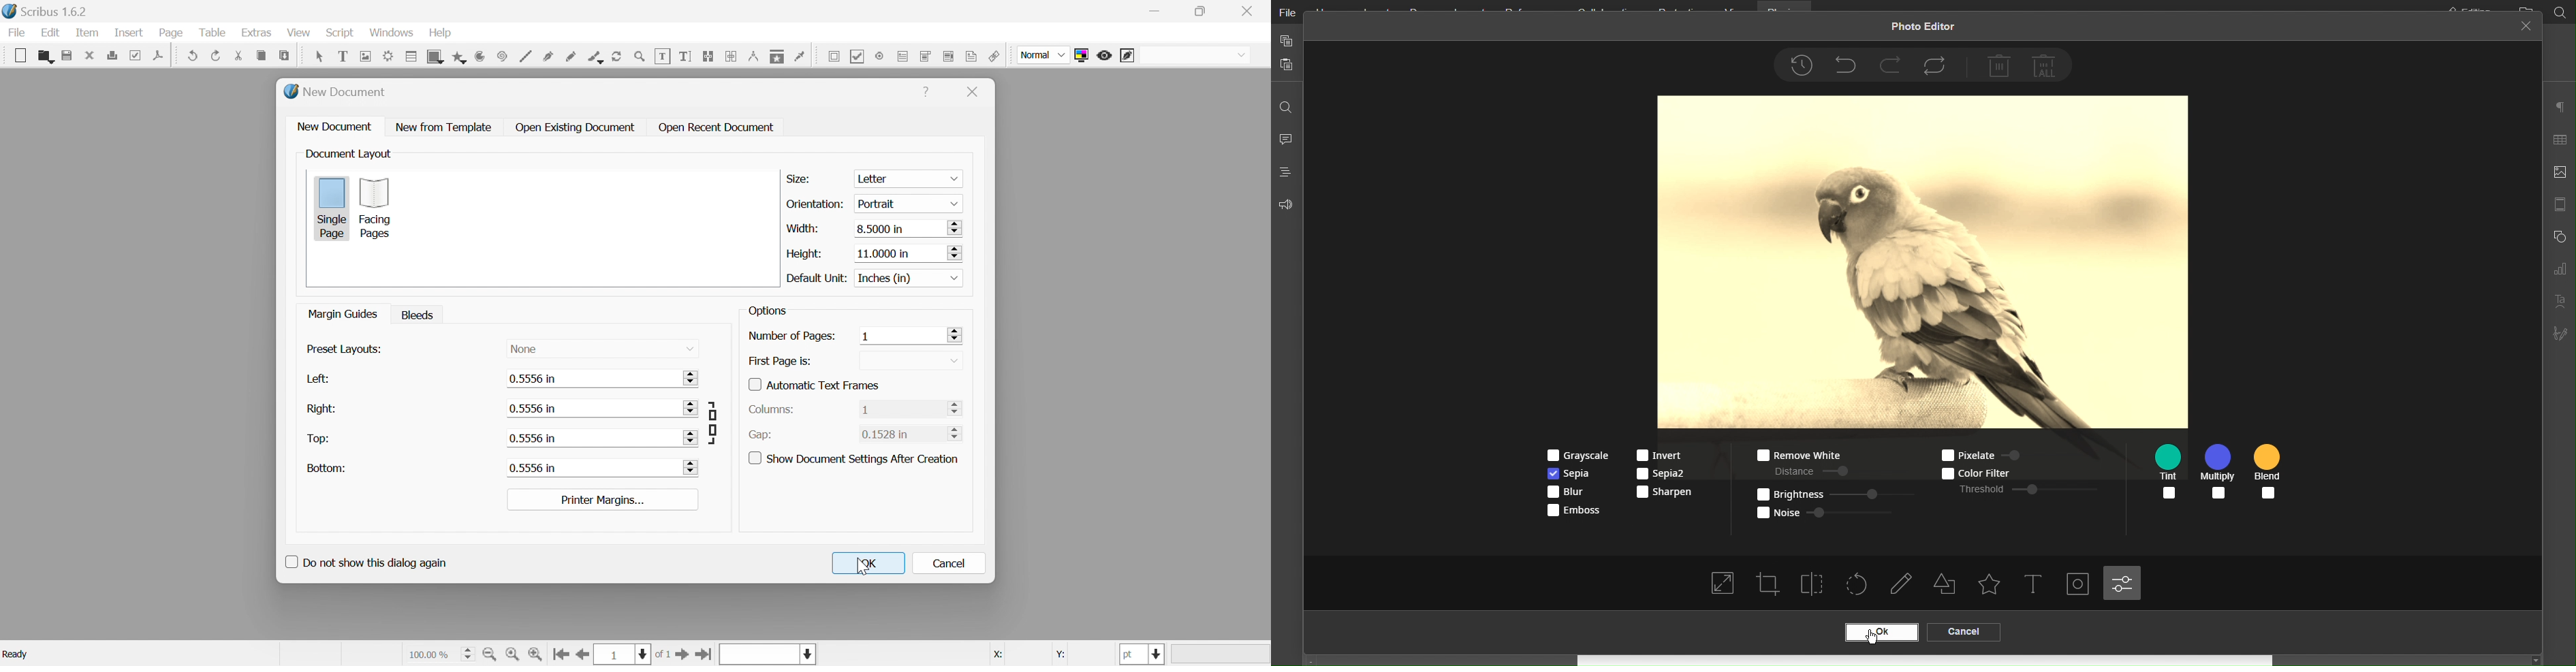 The image size is (2576, 672). I want to click on Sepia2, so click(1661, 474).